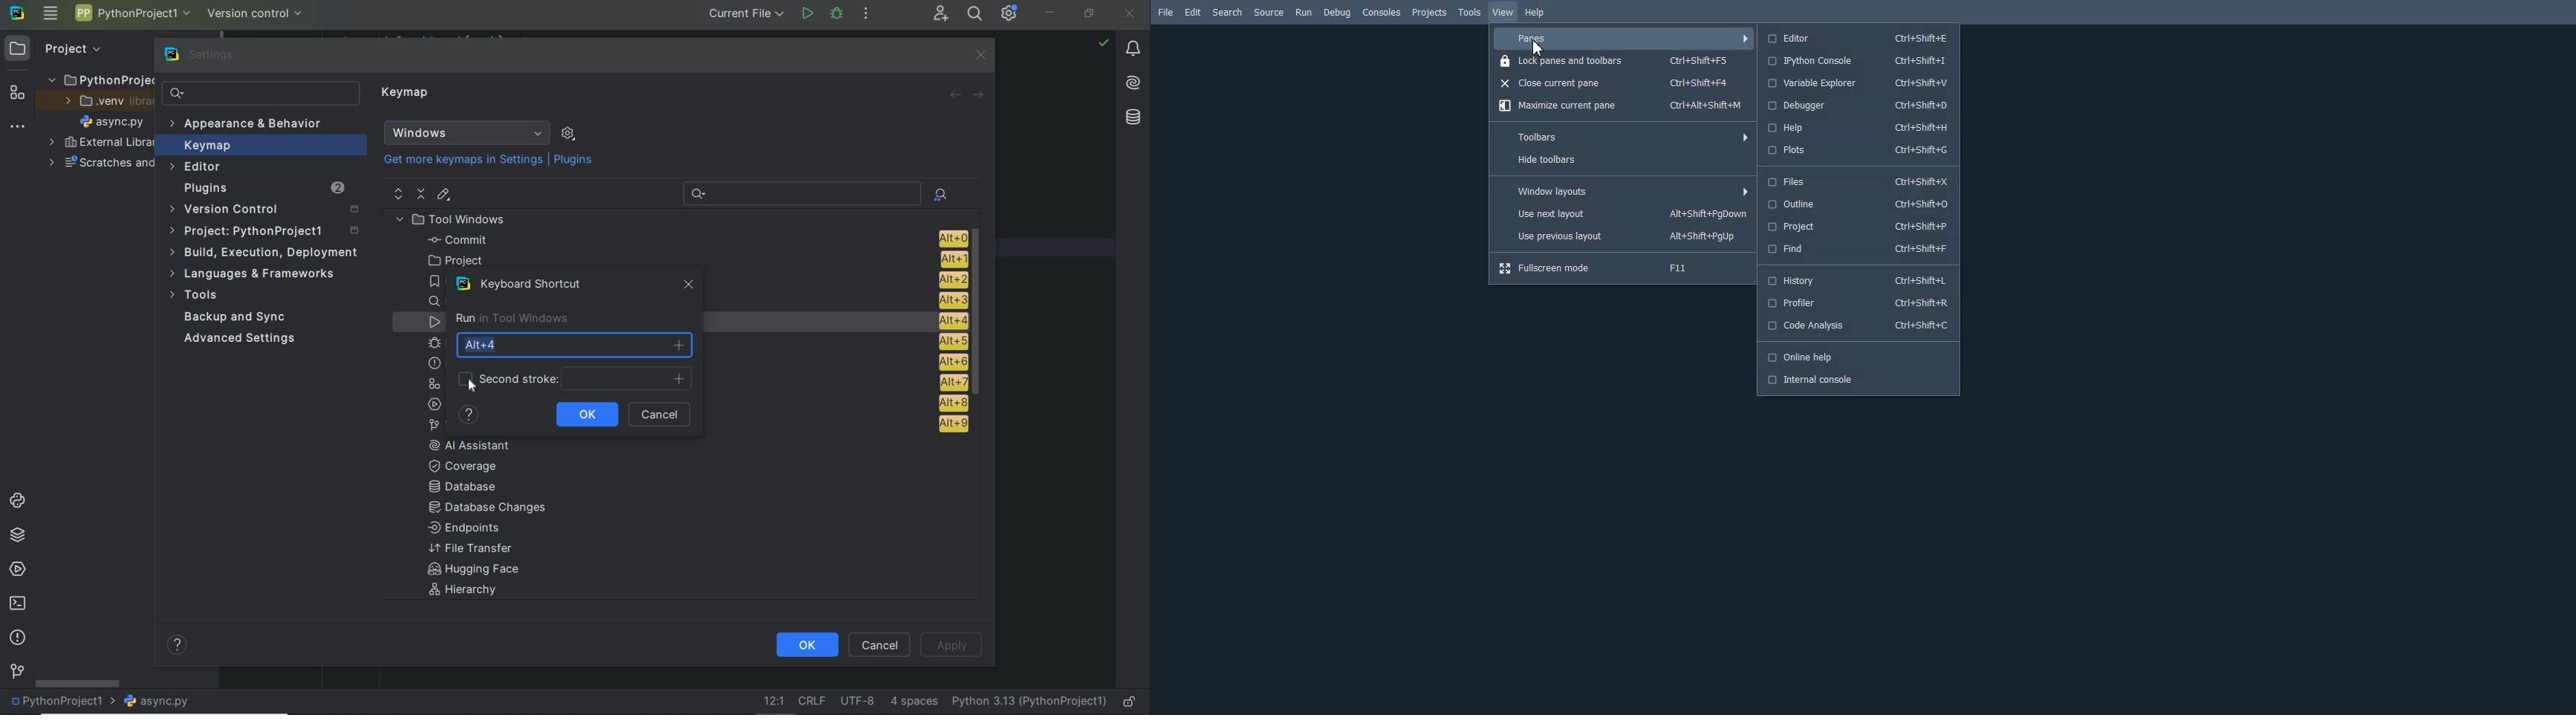 Image resolution: width=2576 pixels, height=728 pixels. Describe the element at coordinates (98, 143) in the screenshot. I see `External Libraries` at that location.